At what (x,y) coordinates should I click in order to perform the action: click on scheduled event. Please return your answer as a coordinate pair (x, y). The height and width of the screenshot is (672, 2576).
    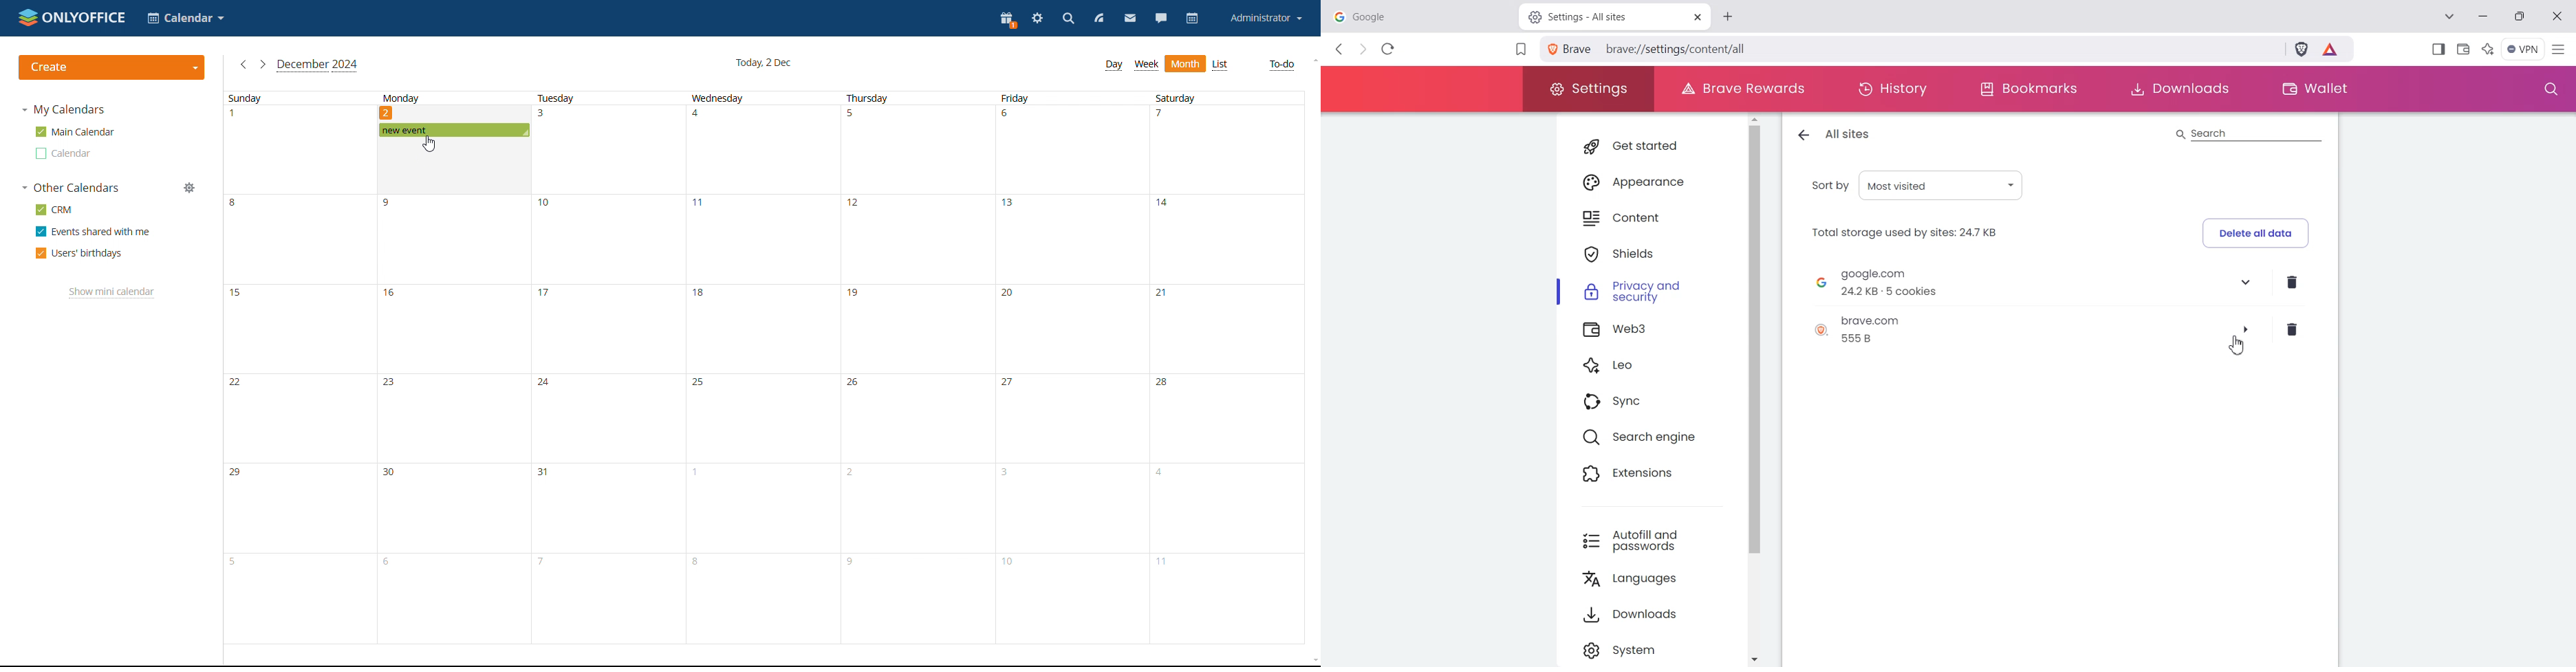
    Looking at the image, I should click on (454, 130).